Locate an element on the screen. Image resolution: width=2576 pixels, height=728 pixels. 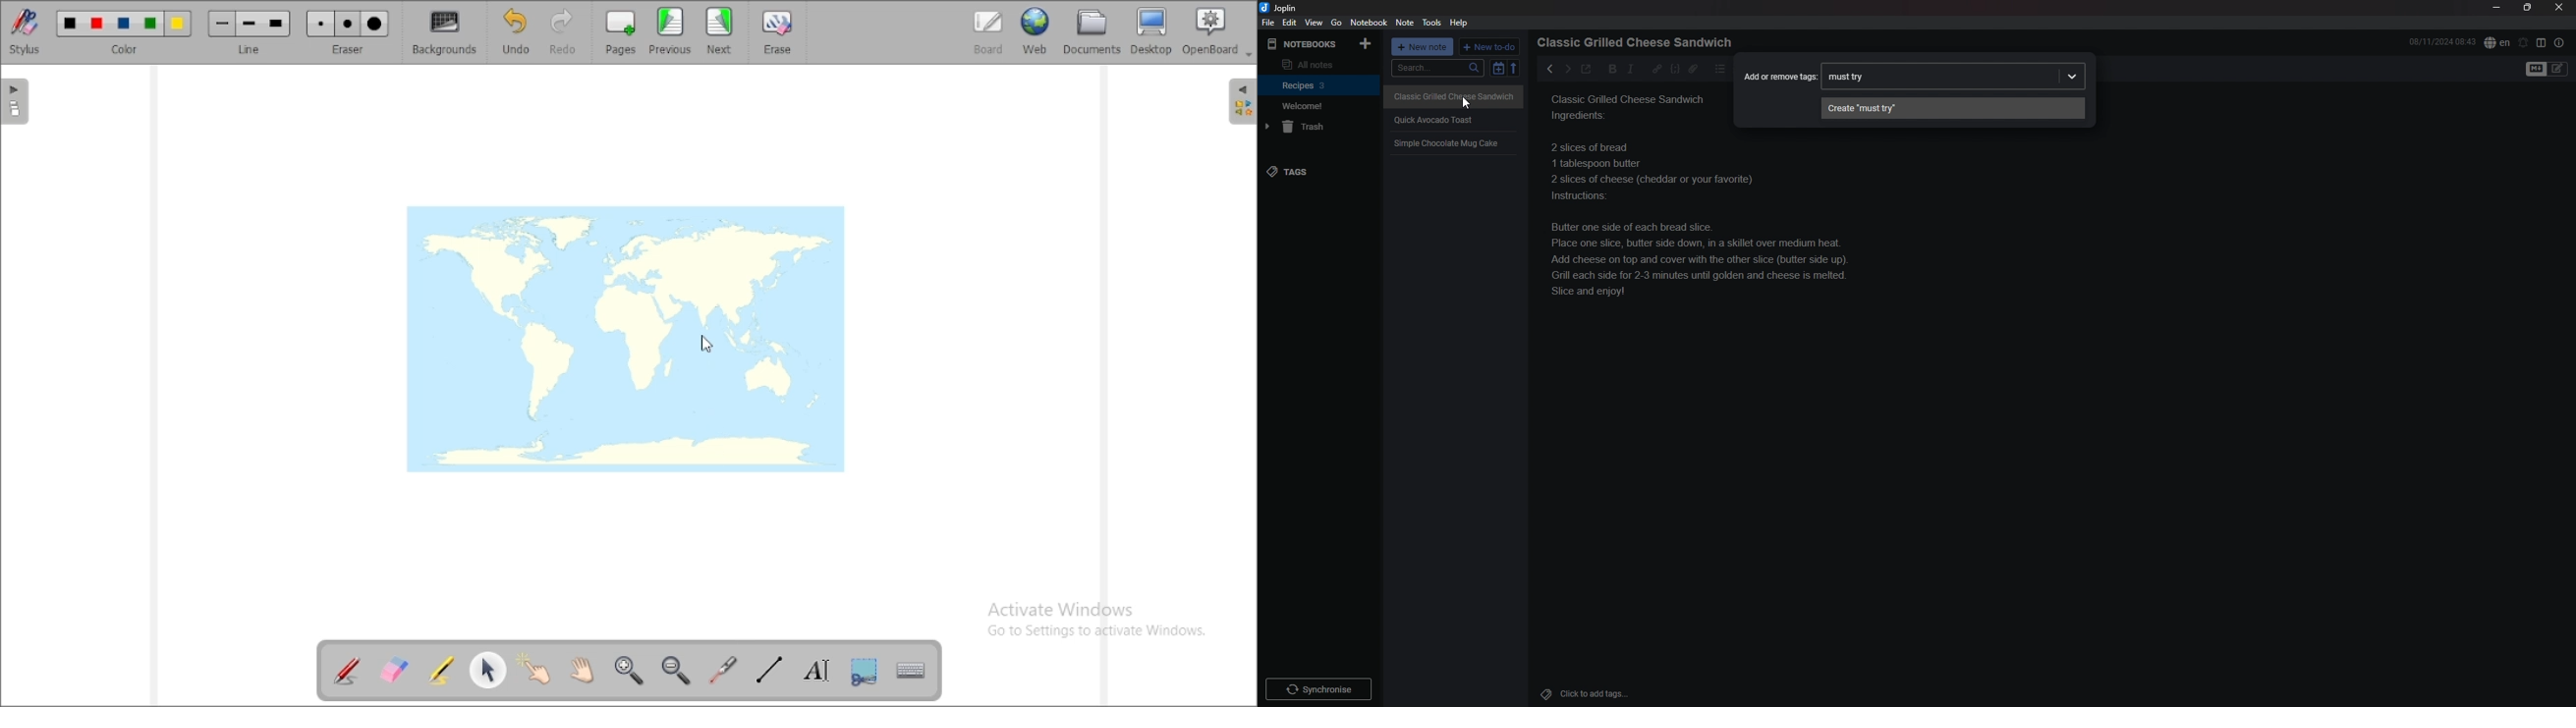
recipe is located at coordinates (1450, 95).